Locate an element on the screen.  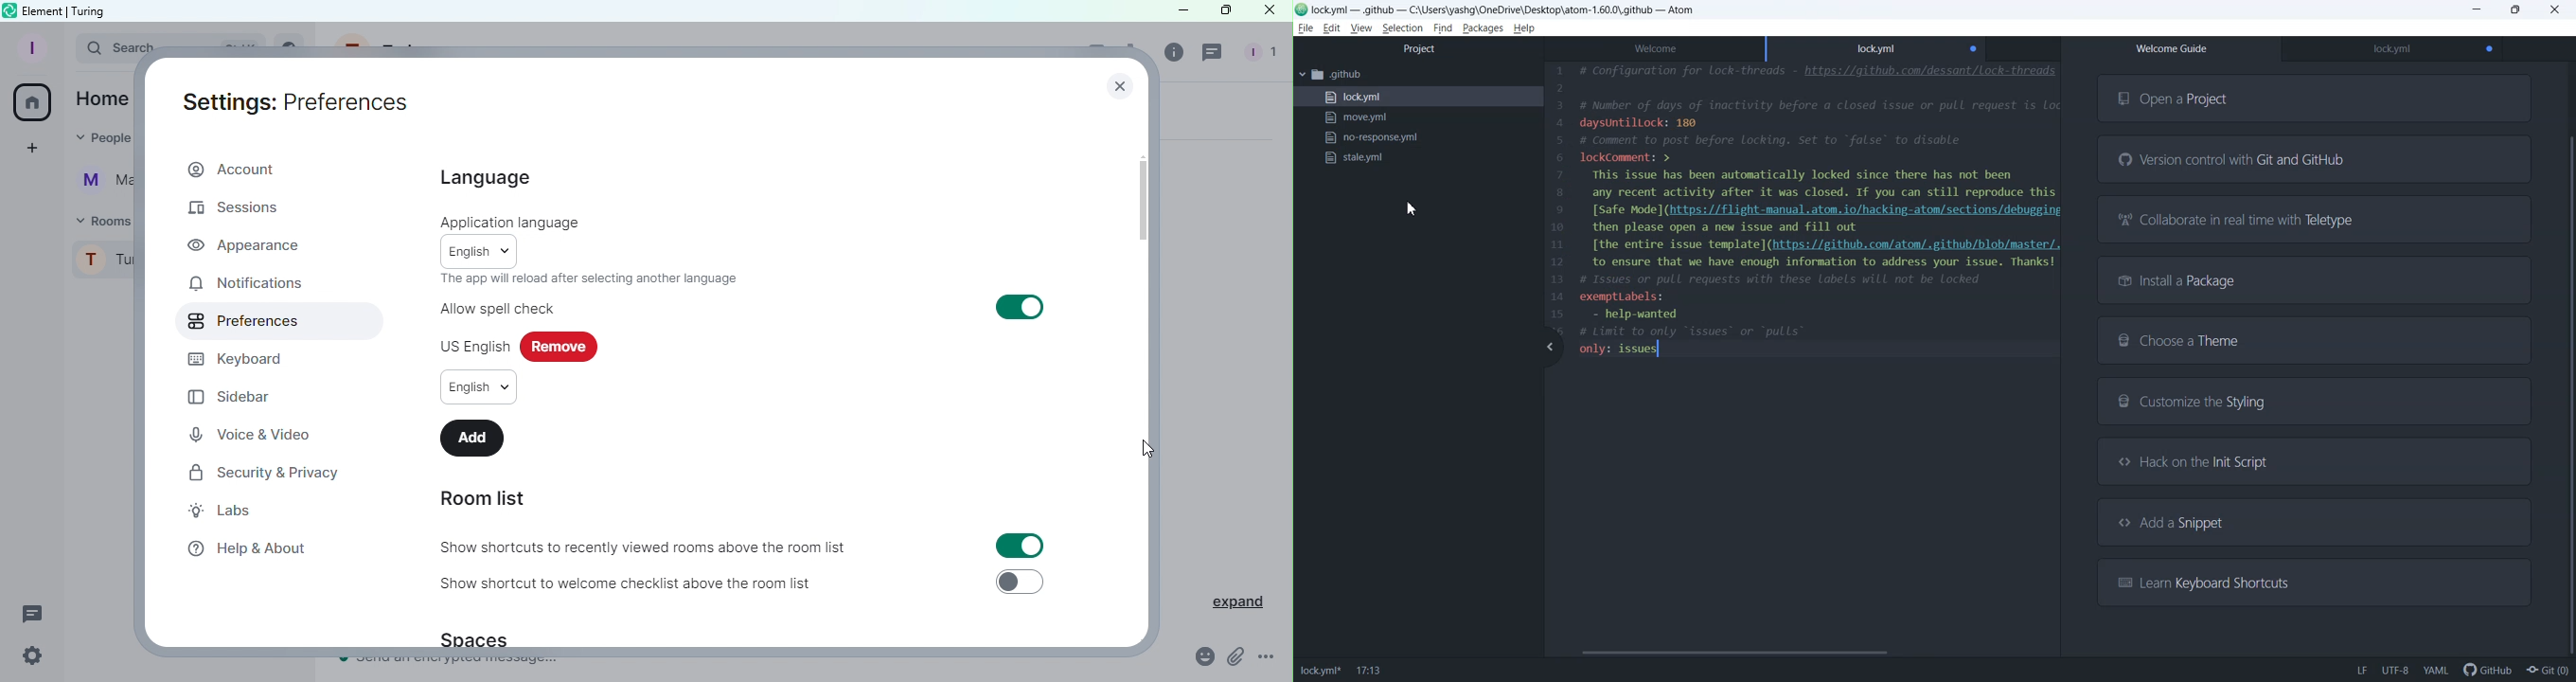
Notifications is located at coordinates (245, 286).